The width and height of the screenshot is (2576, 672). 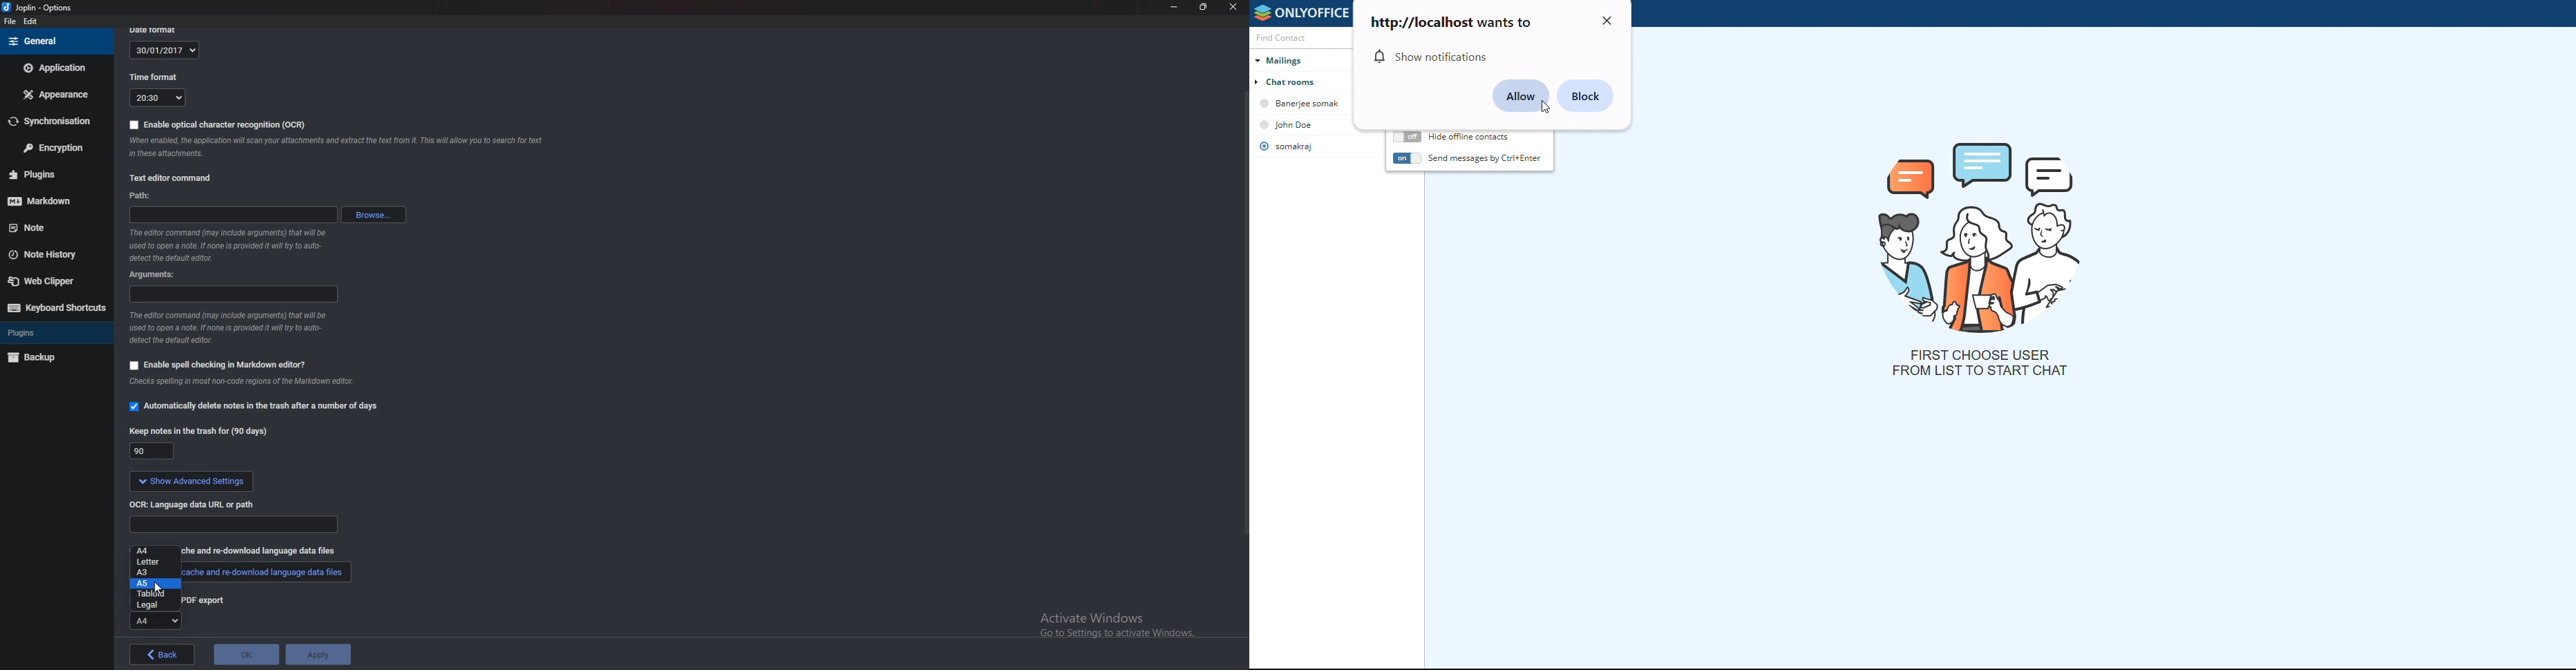 I want to click on show notifications, so click(x=1433, y=57).